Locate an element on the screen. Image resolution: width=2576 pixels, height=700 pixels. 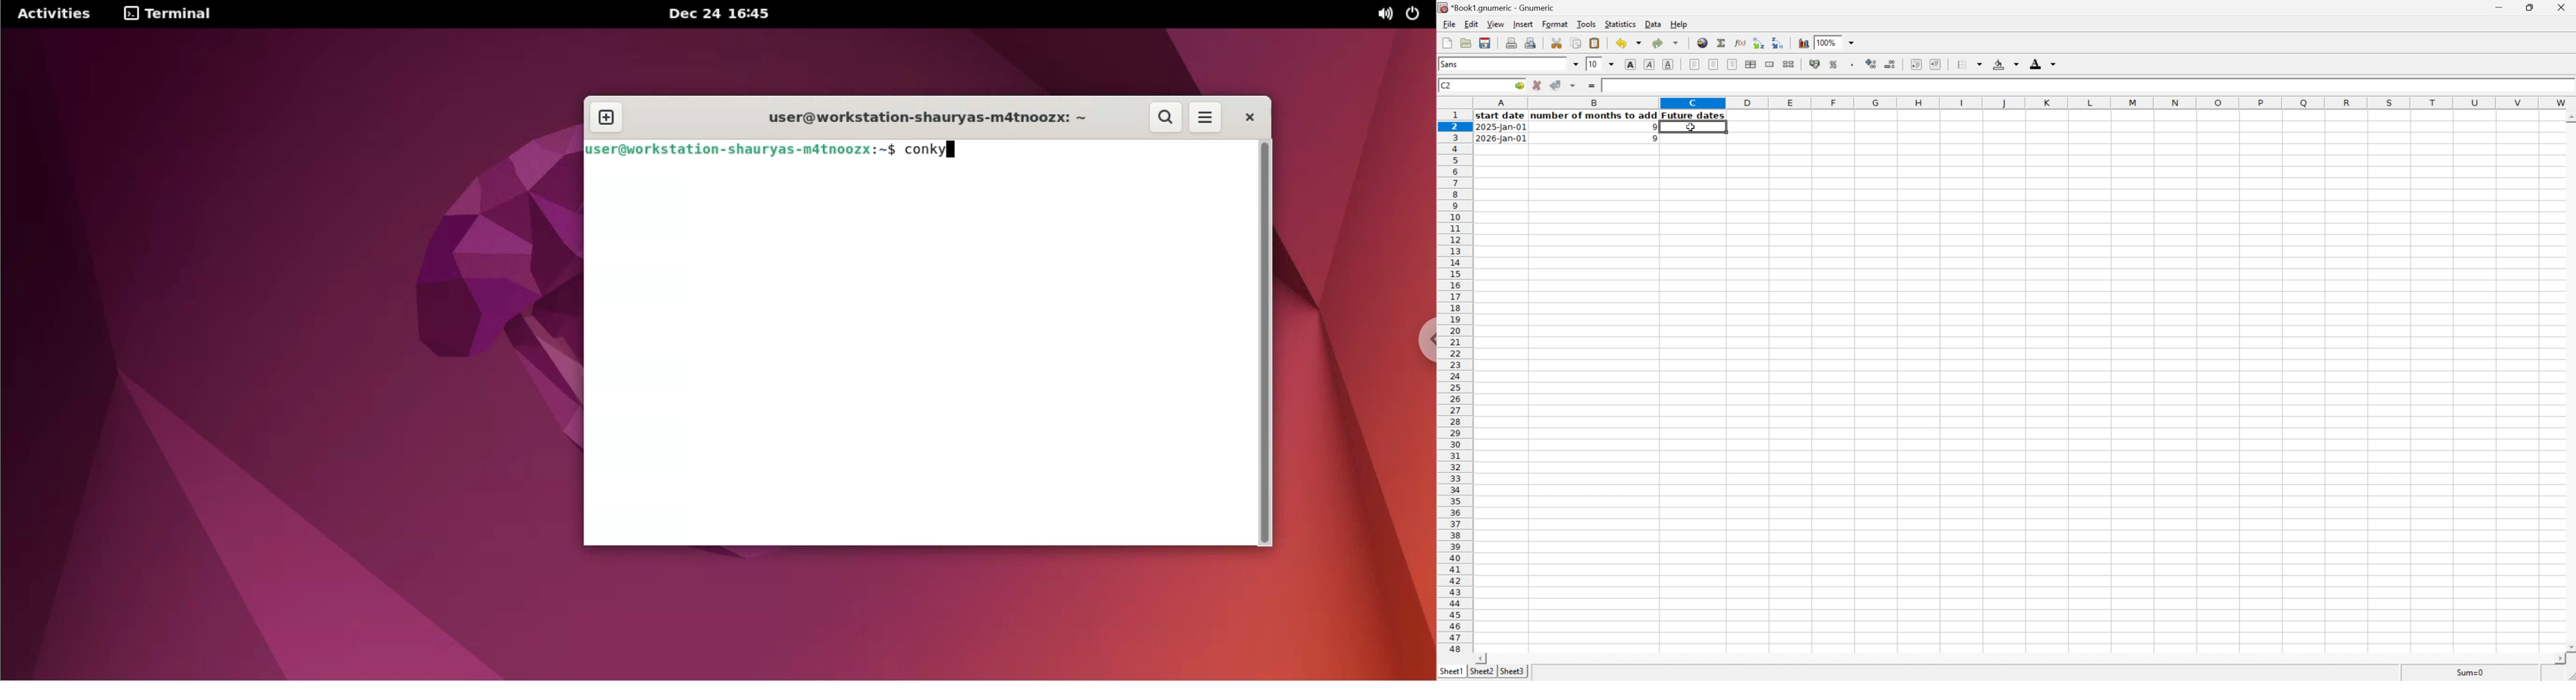
Split the ranges of merged cells is located at coordinates (1789, 63).